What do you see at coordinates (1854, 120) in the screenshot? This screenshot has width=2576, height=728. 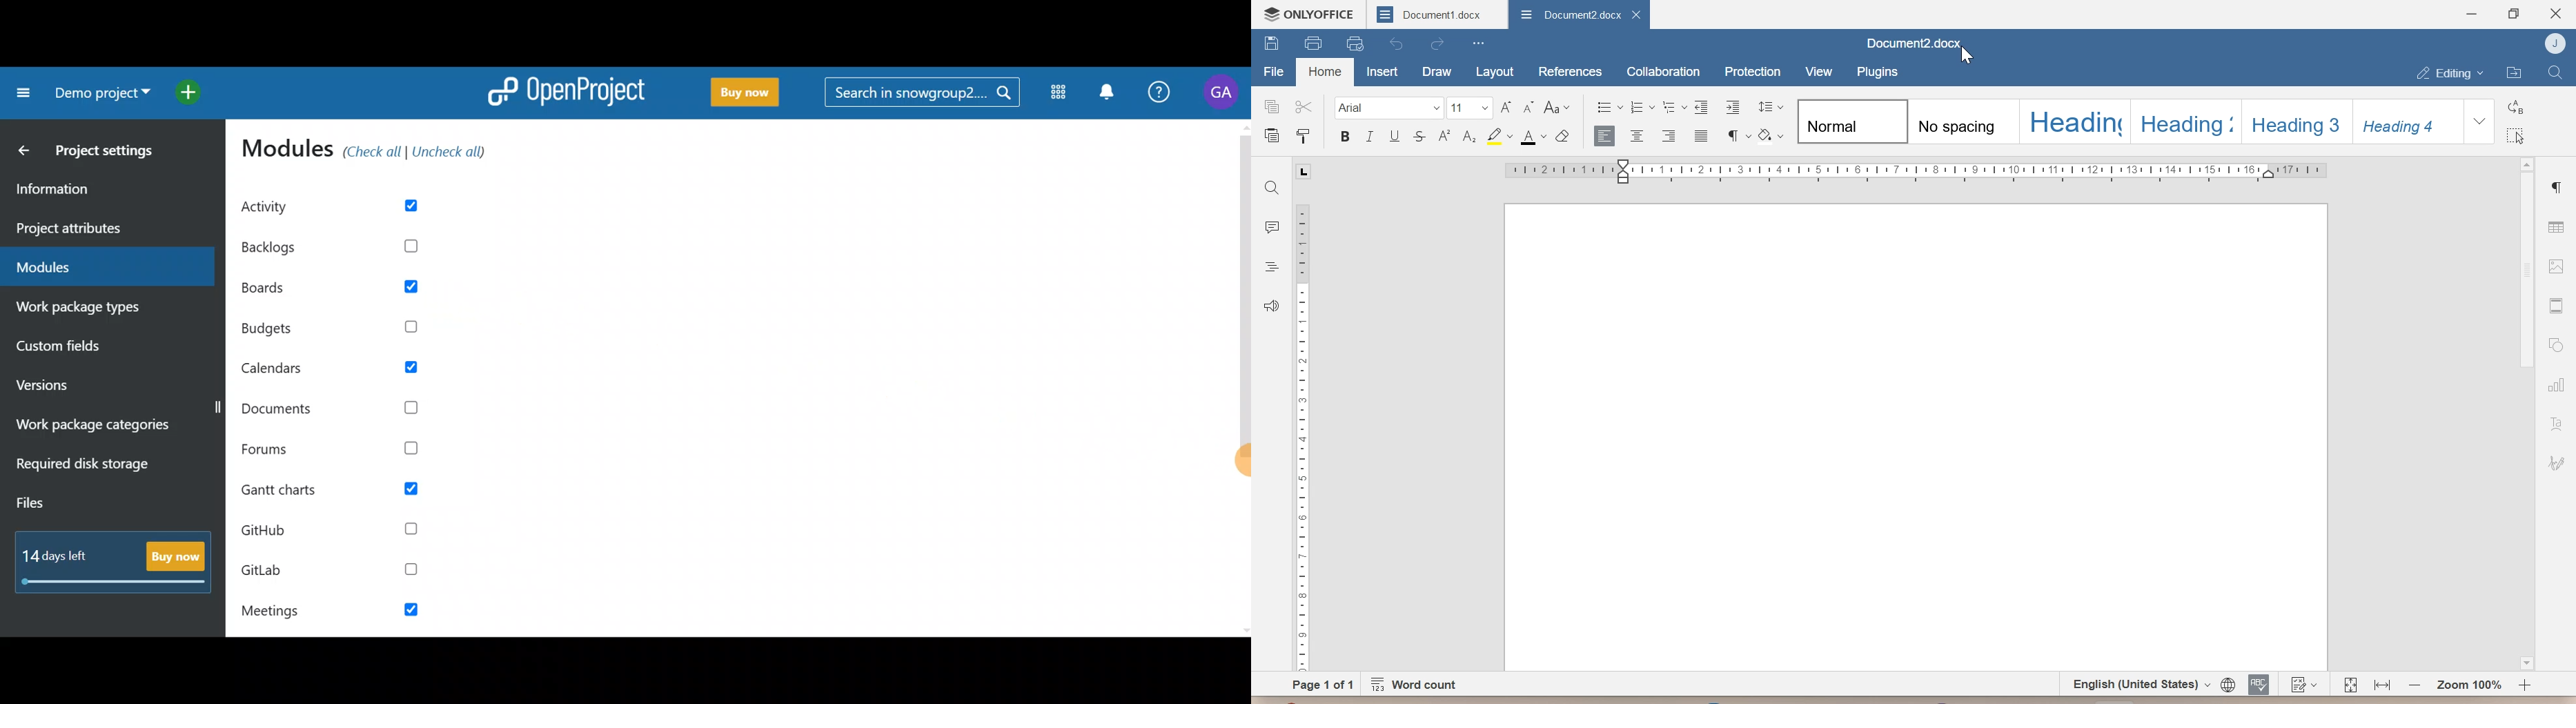 I see `Normal` at bounding box center [1854, 120].